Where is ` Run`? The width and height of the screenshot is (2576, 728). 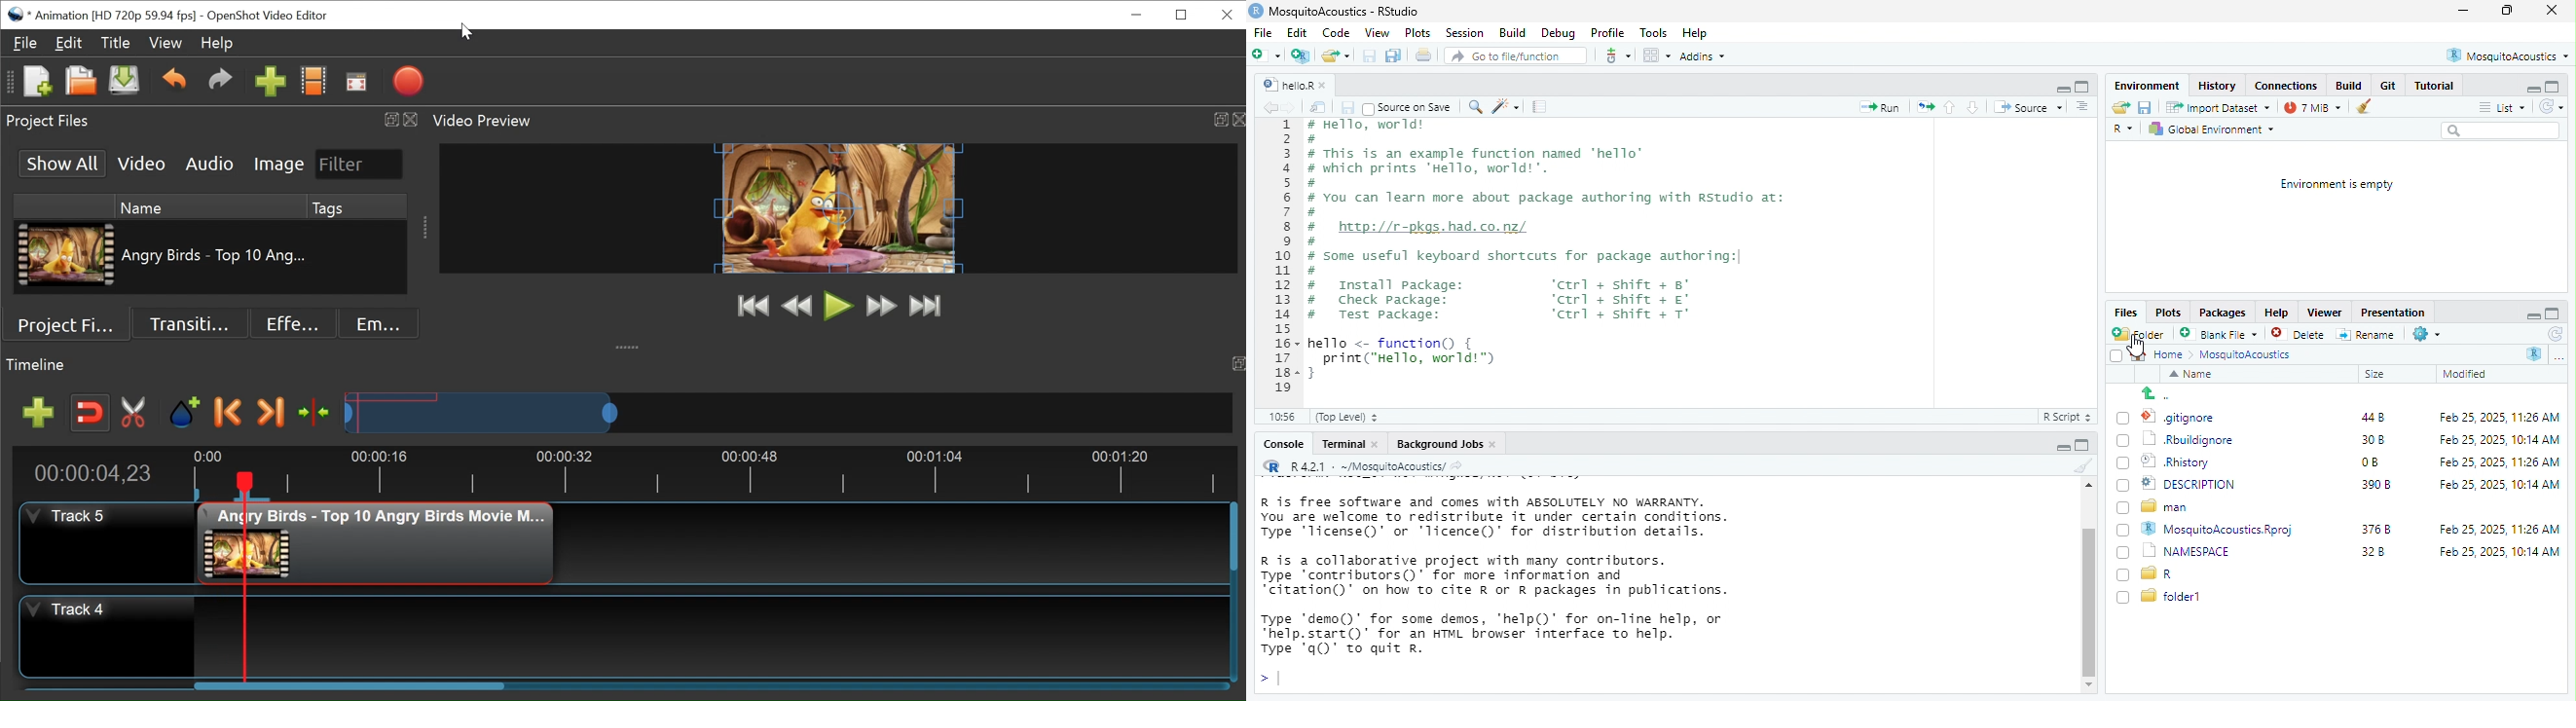
 Run is located at coordinates (1882, 109).